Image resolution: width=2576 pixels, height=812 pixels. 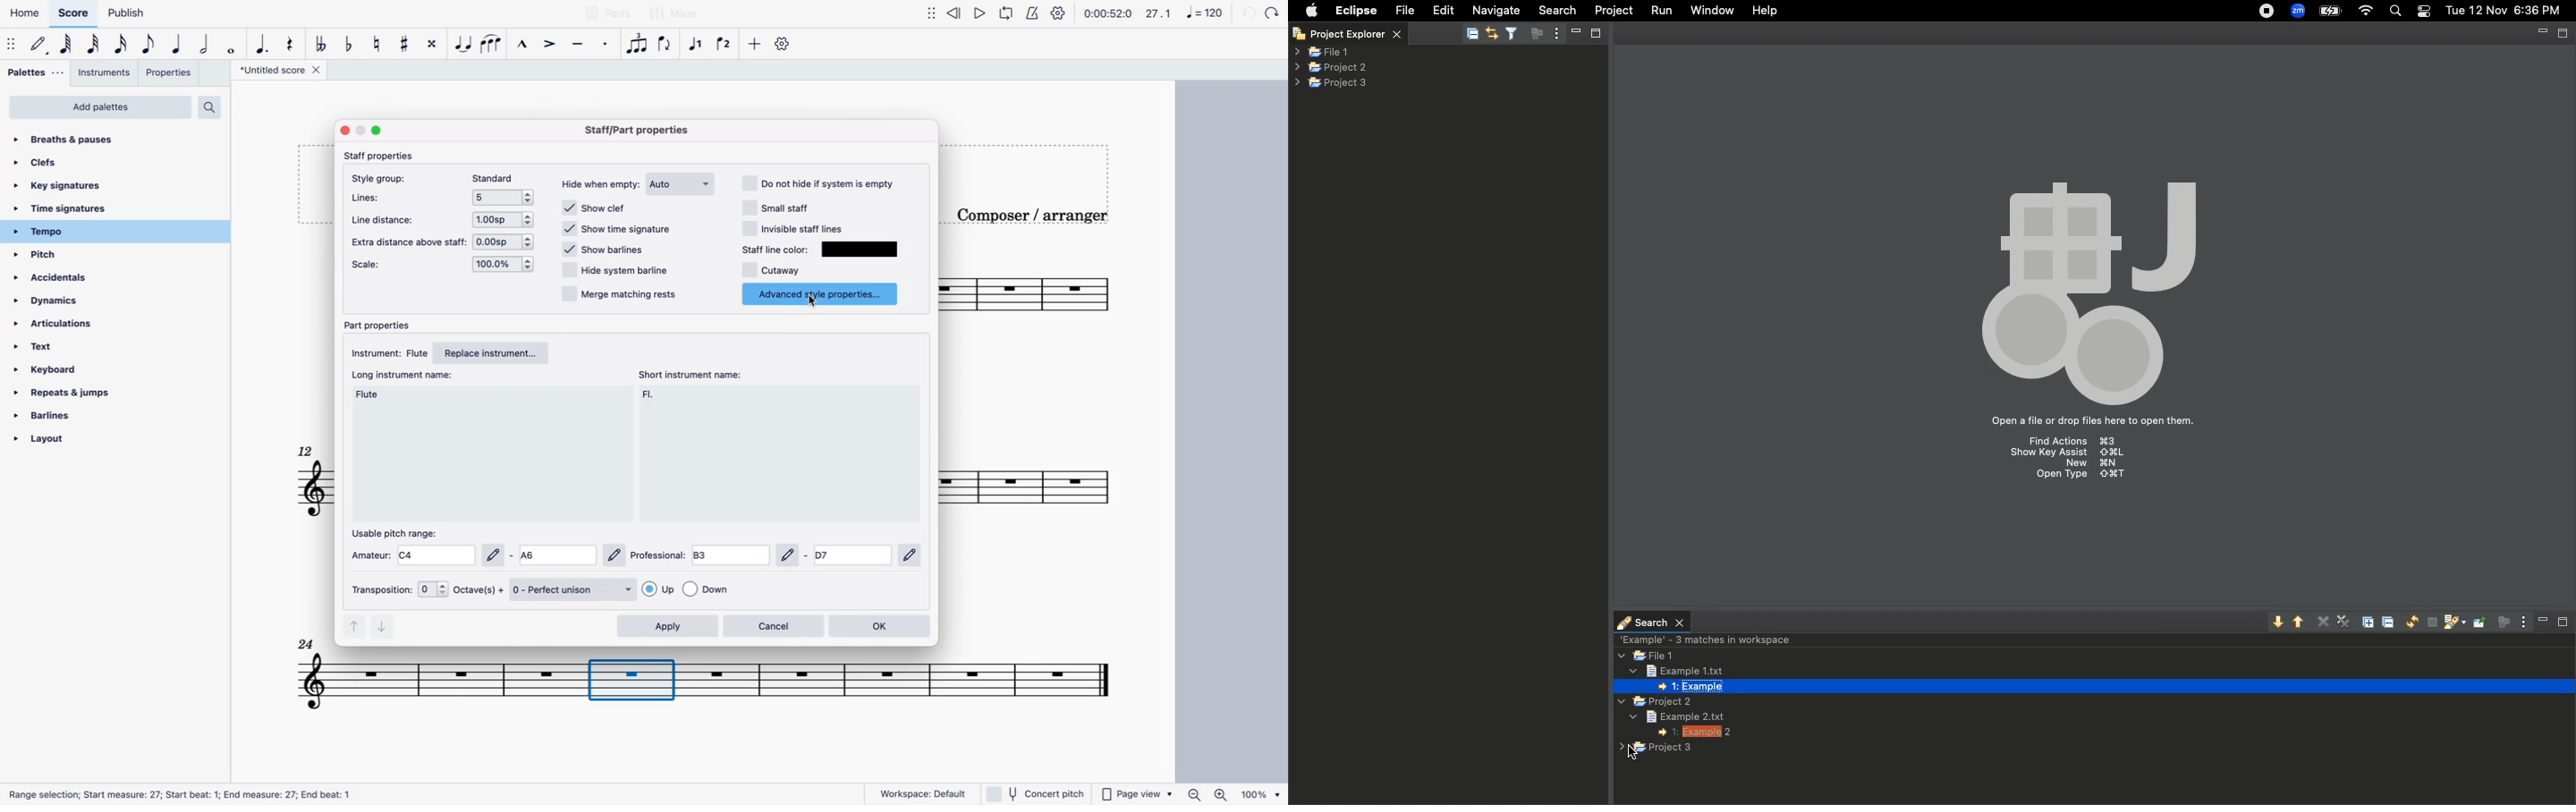 What do you see at coordinates (2328, 11) in the screenshot?
I see `Charge` at bounding box center [2328, 11].